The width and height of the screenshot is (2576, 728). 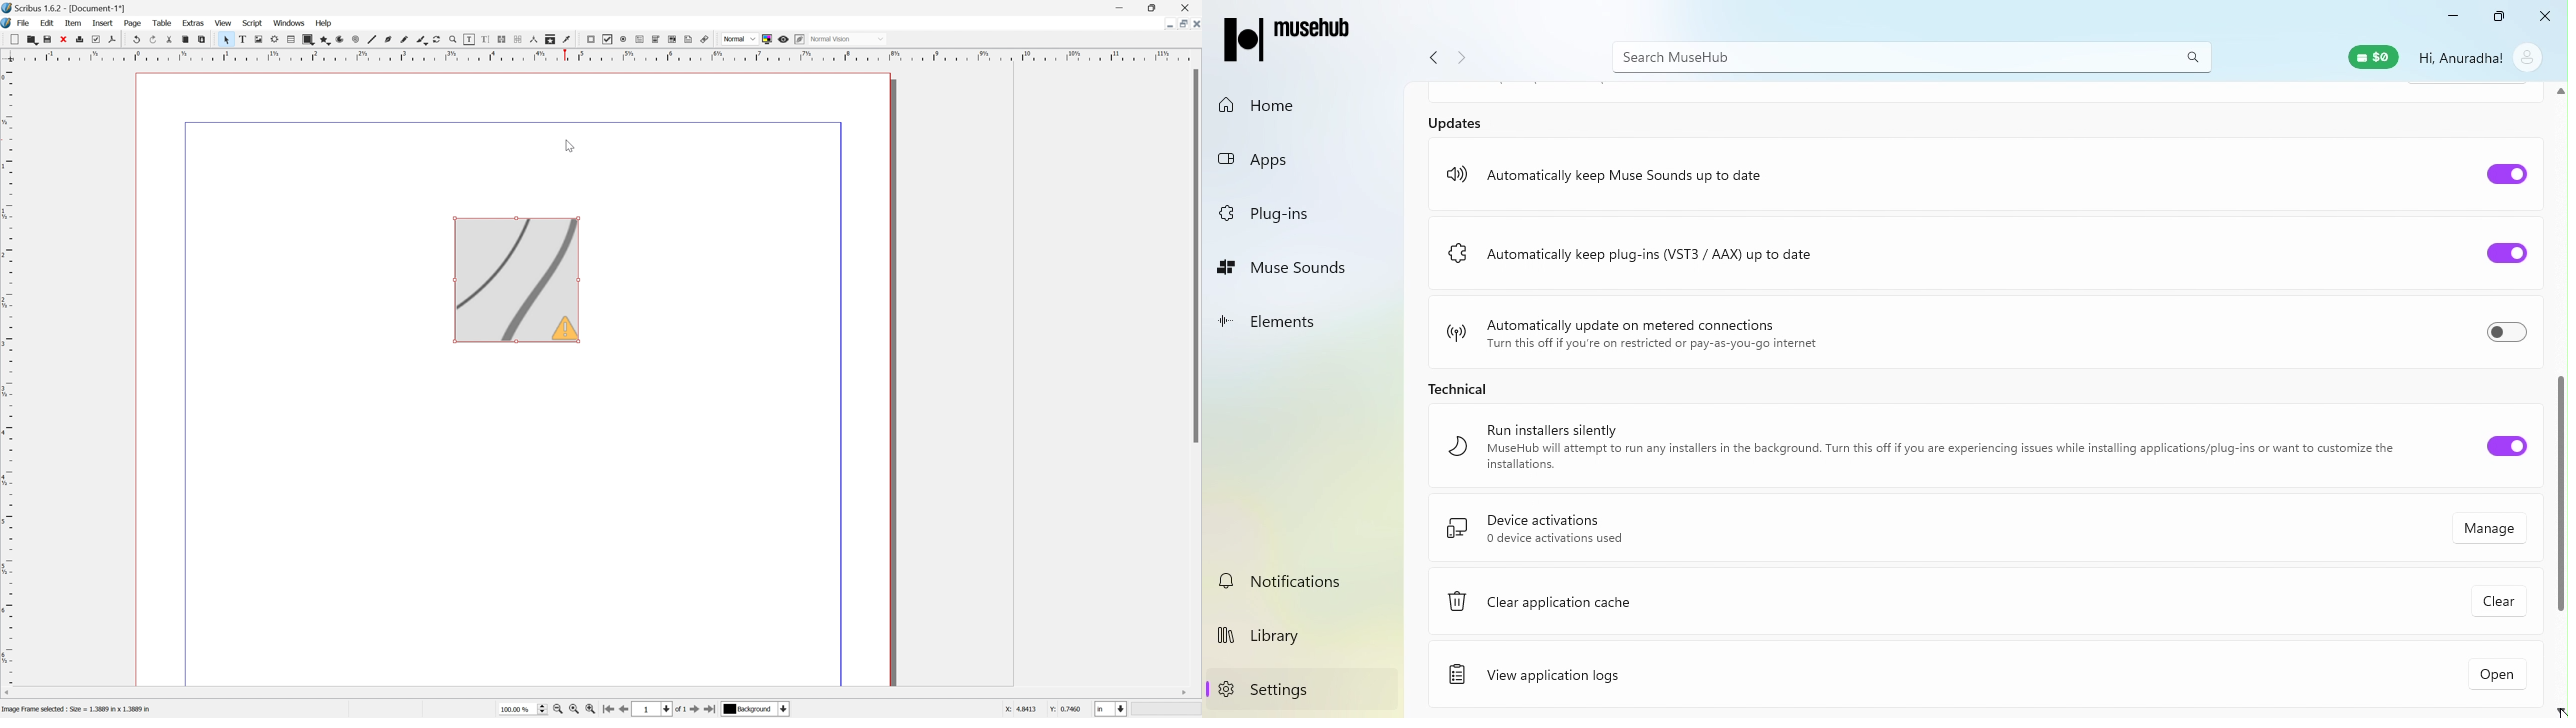 What do you see at coordinates (690, 39) in the screenshot?
I see `Text annotation` at bounding box center [690, 39].